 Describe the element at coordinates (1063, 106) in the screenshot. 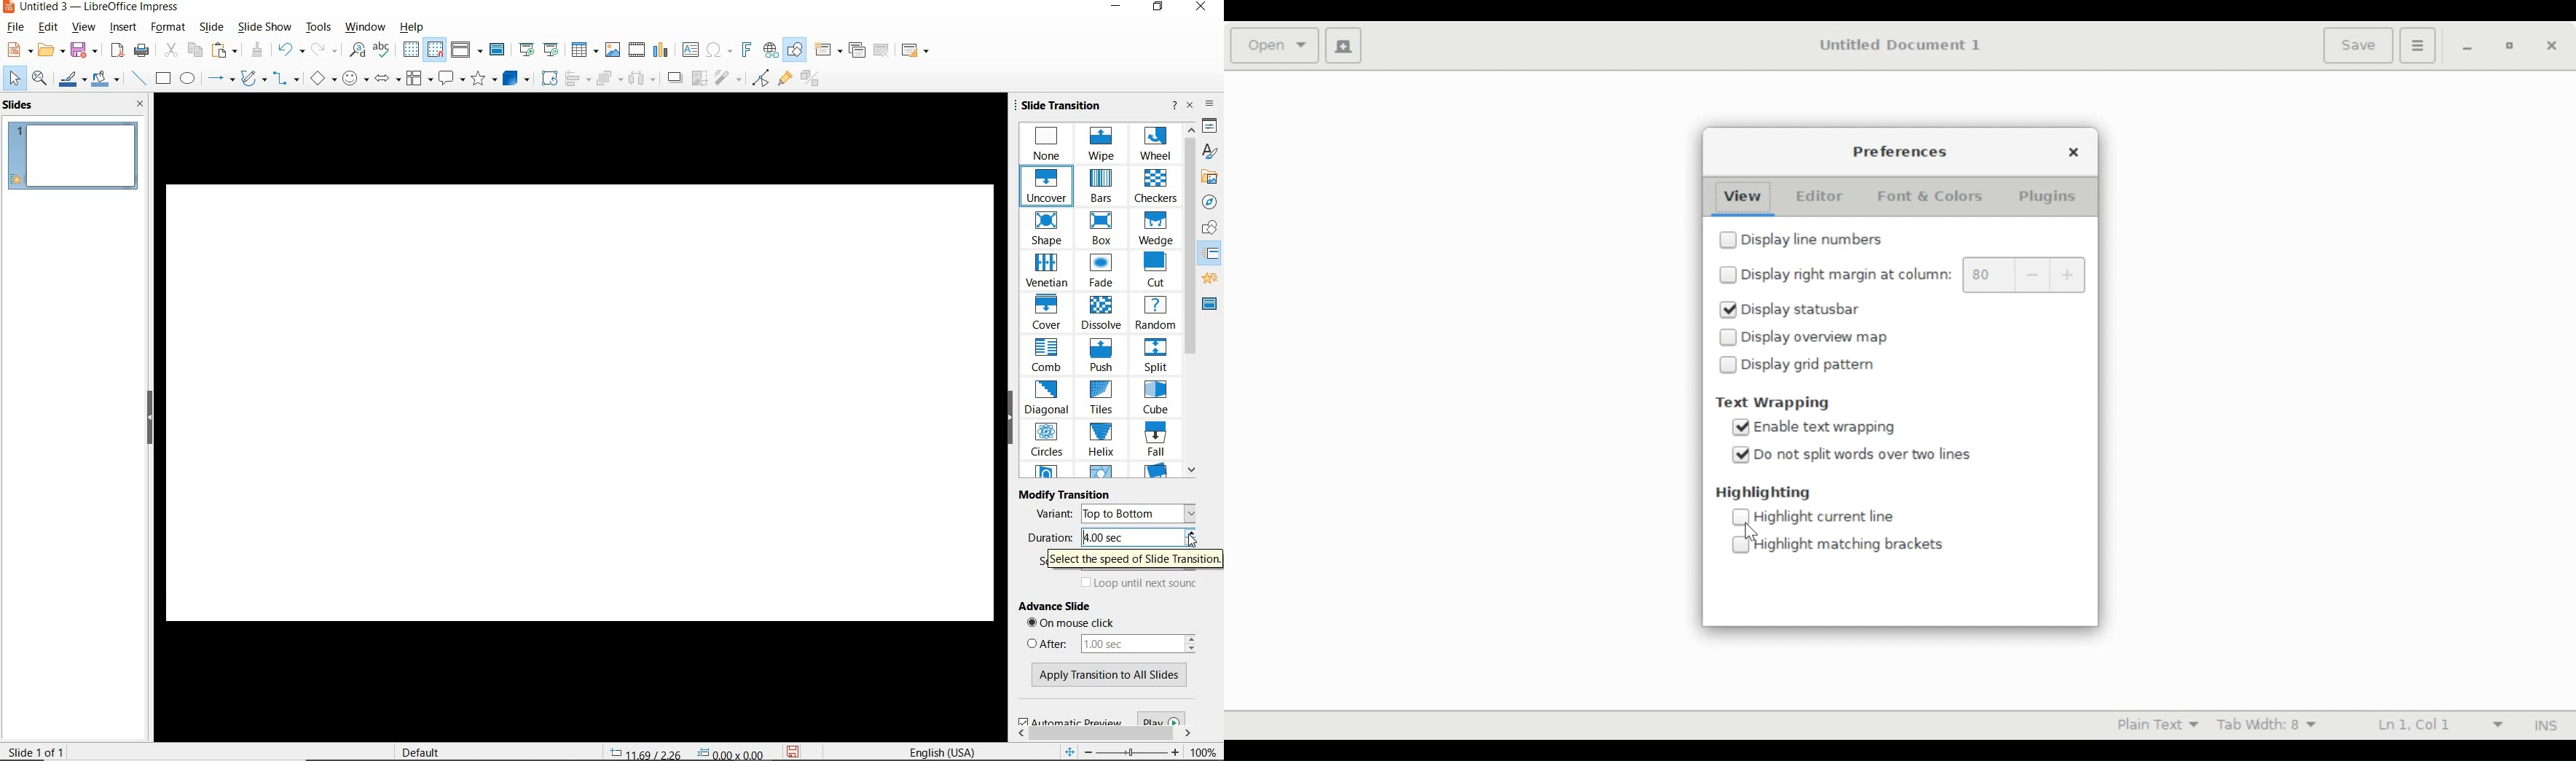

I see `SLIDE TRANSITION` at that location.